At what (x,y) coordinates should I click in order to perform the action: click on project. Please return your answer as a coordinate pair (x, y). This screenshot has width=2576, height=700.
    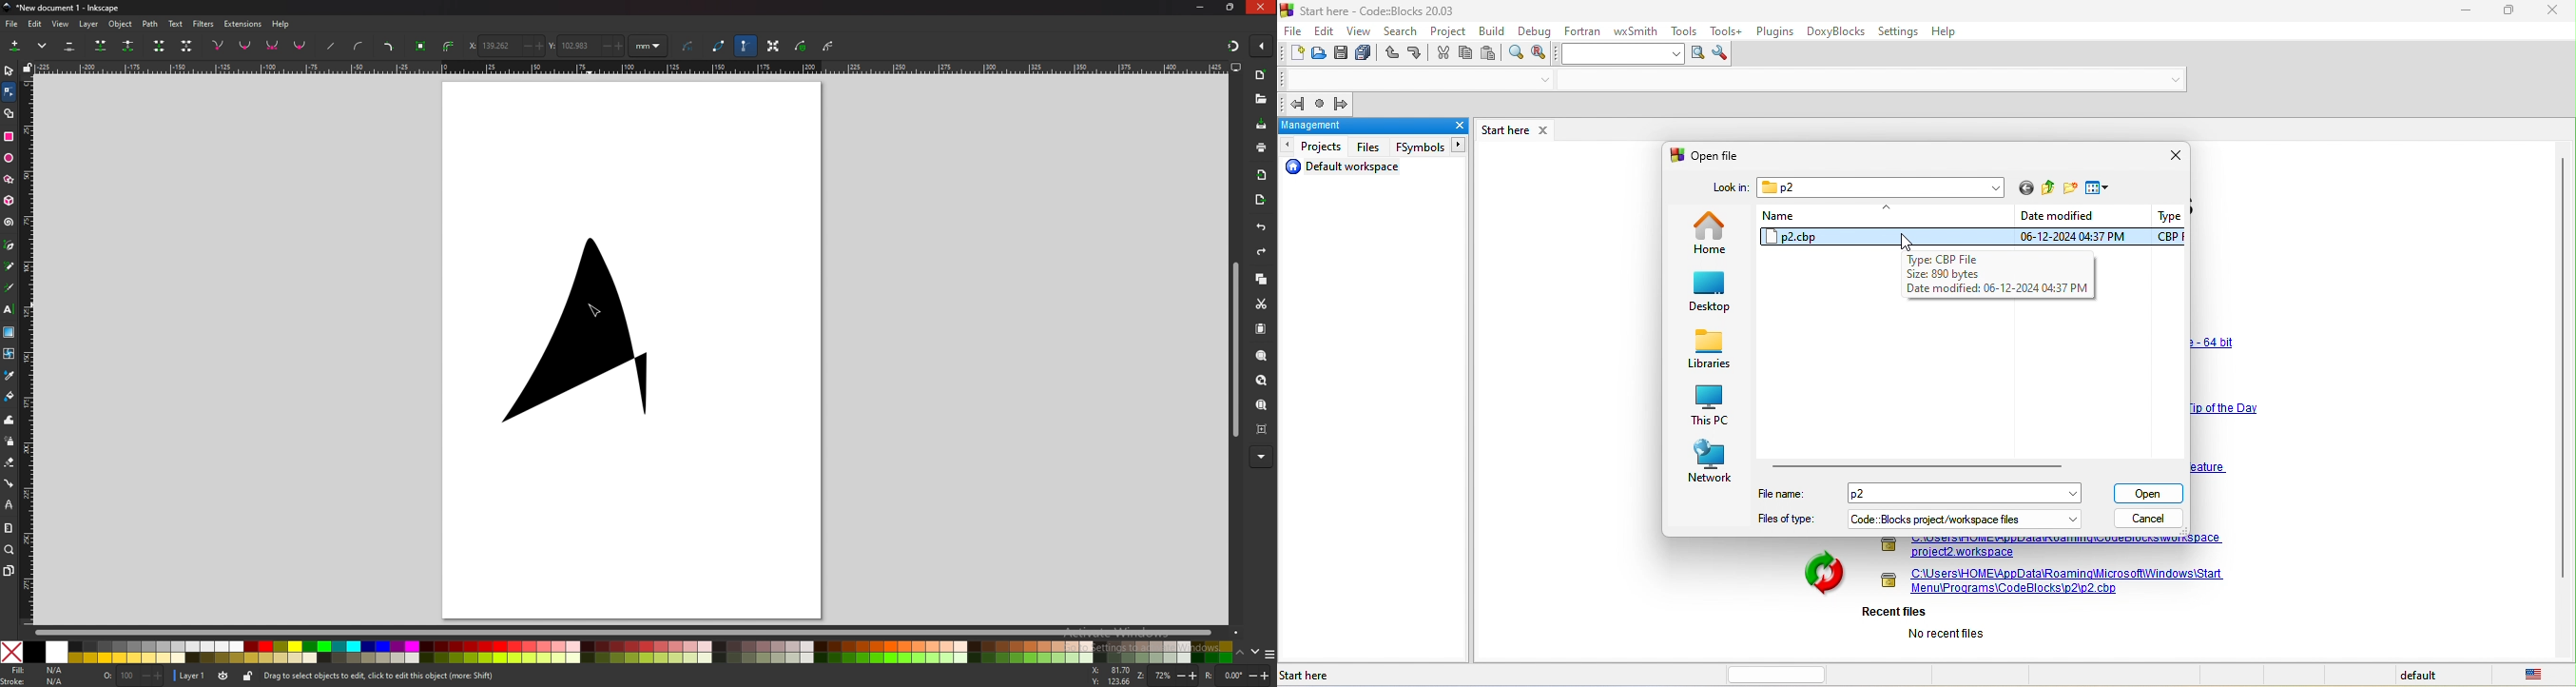
    Looking at the image, I should click on (1448, 31).